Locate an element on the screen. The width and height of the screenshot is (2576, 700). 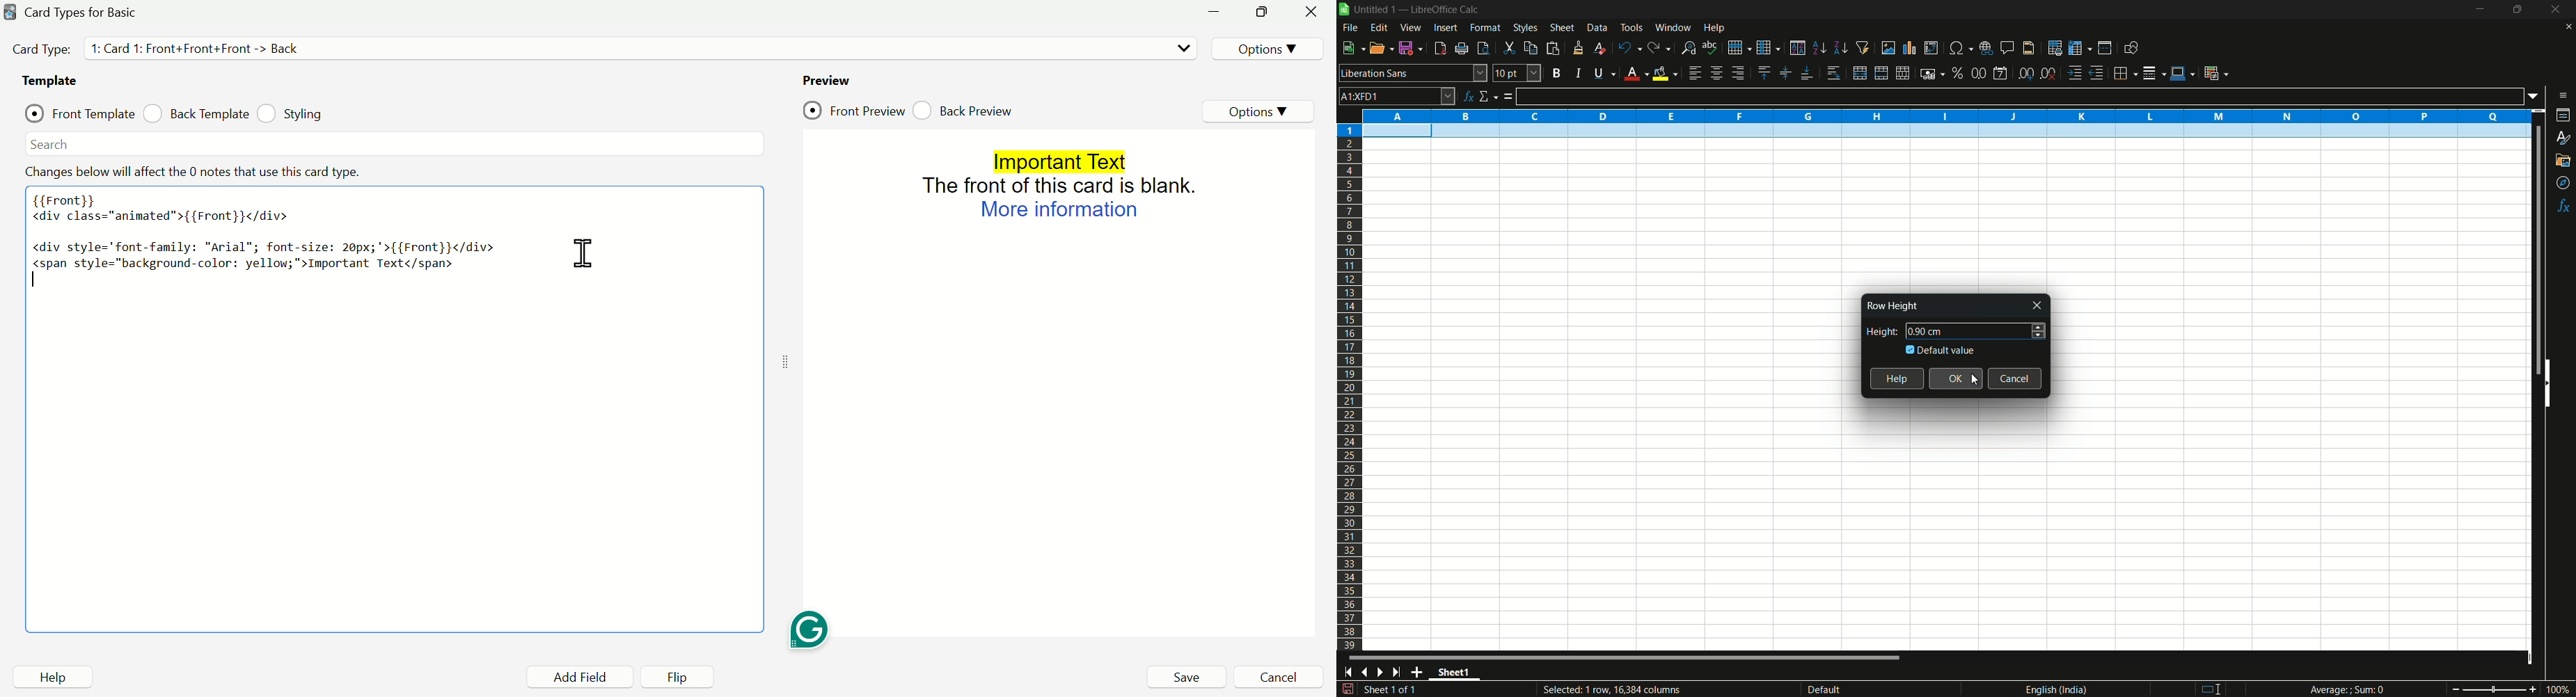
freeze rows and columns is located at coordinates (2079, 48).